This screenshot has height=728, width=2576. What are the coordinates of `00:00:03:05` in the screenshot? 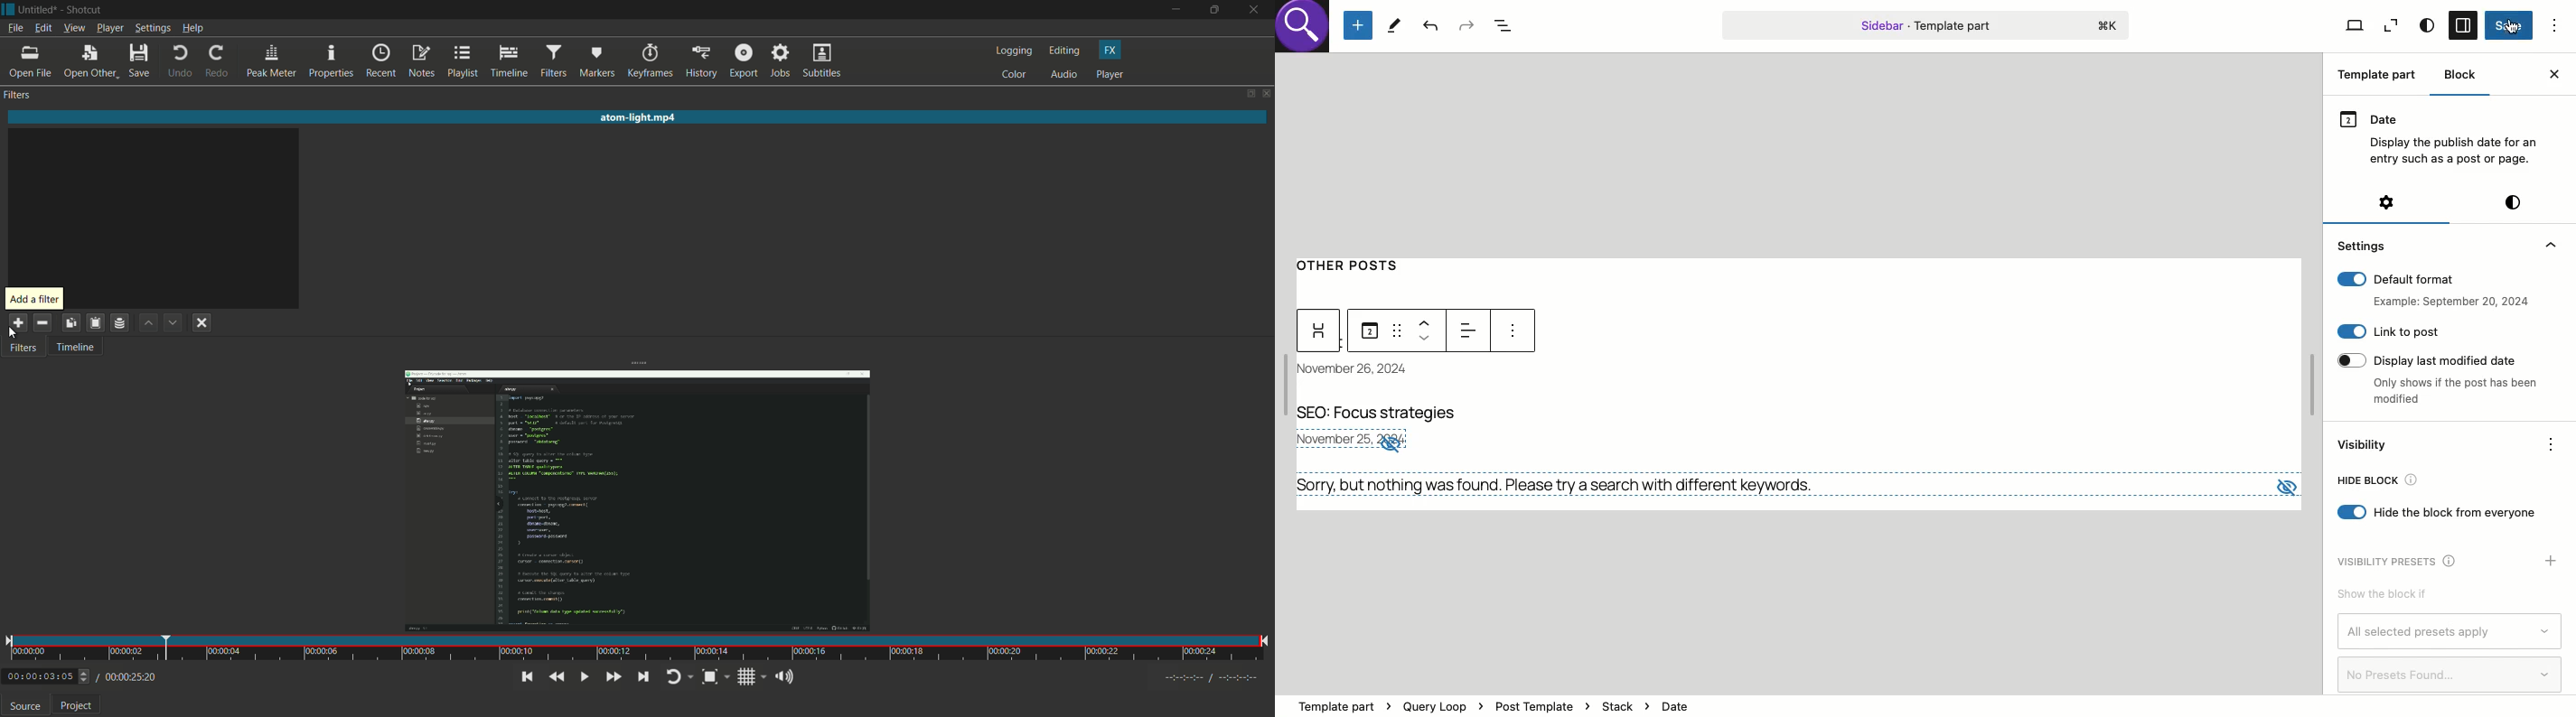 It's located at (47, 675).